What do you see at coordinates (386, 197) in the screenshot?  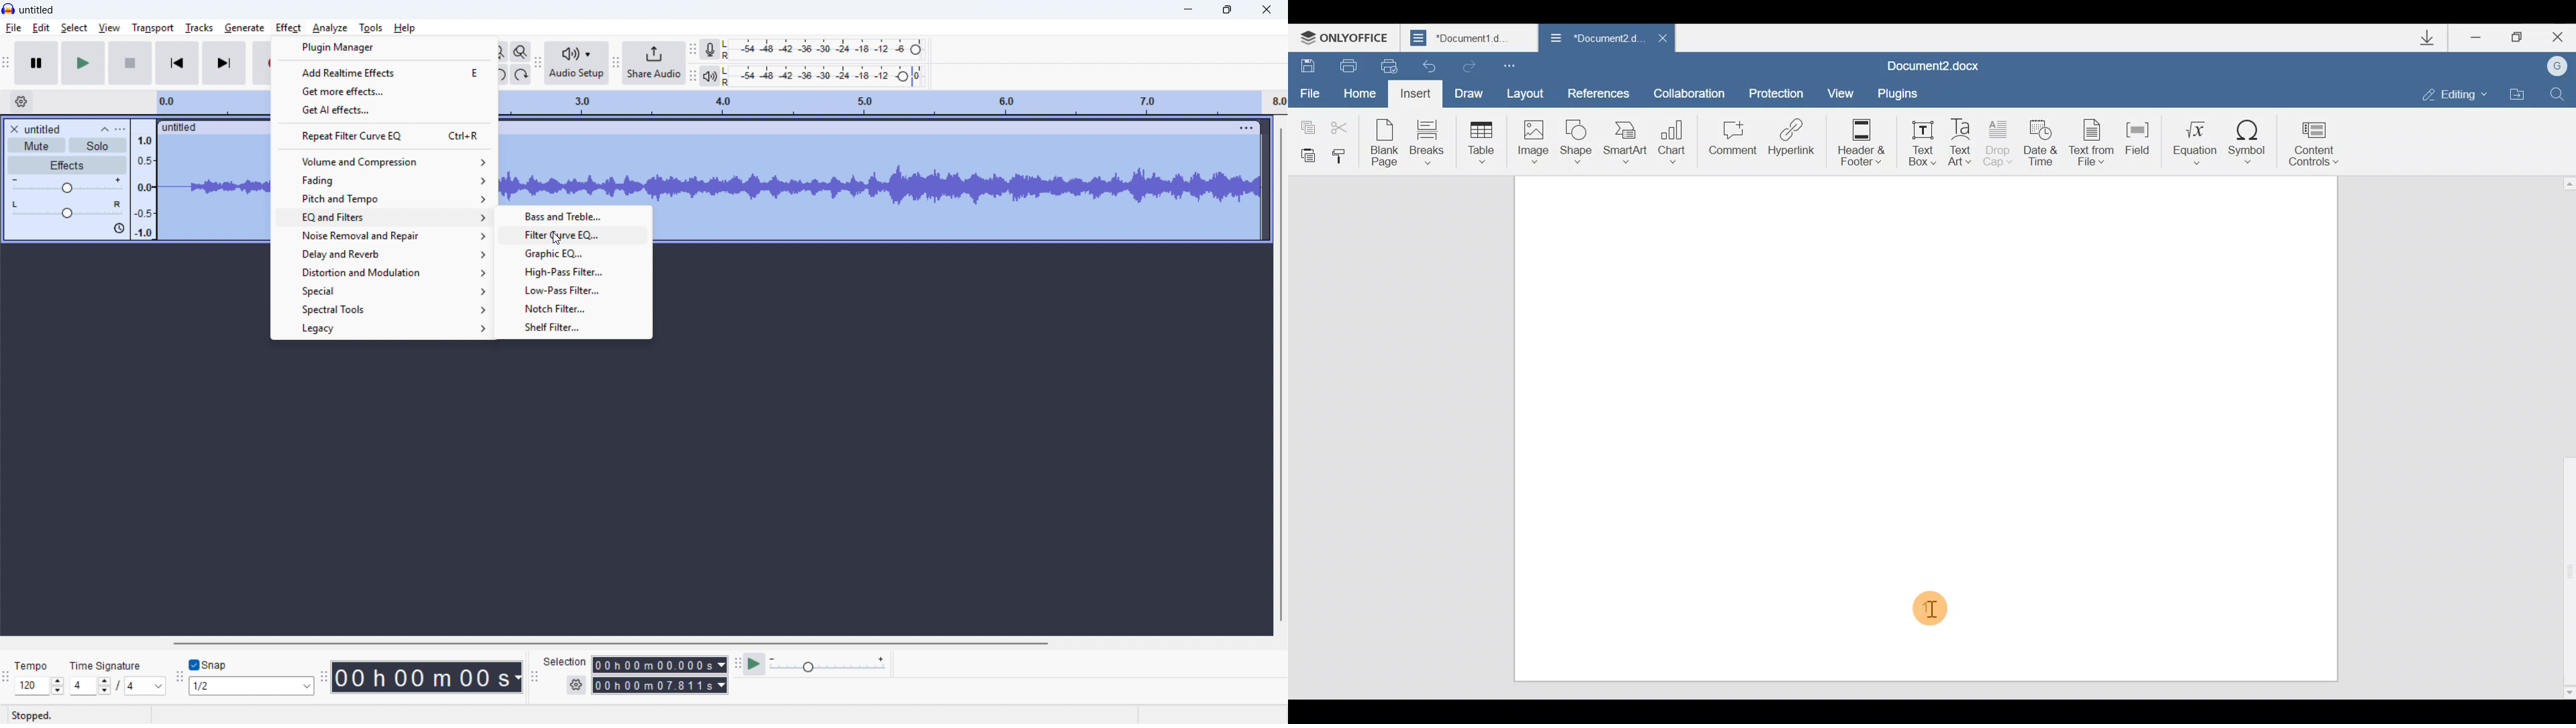 I see `Pitch and tempo ` at bounding box center [386, 197].